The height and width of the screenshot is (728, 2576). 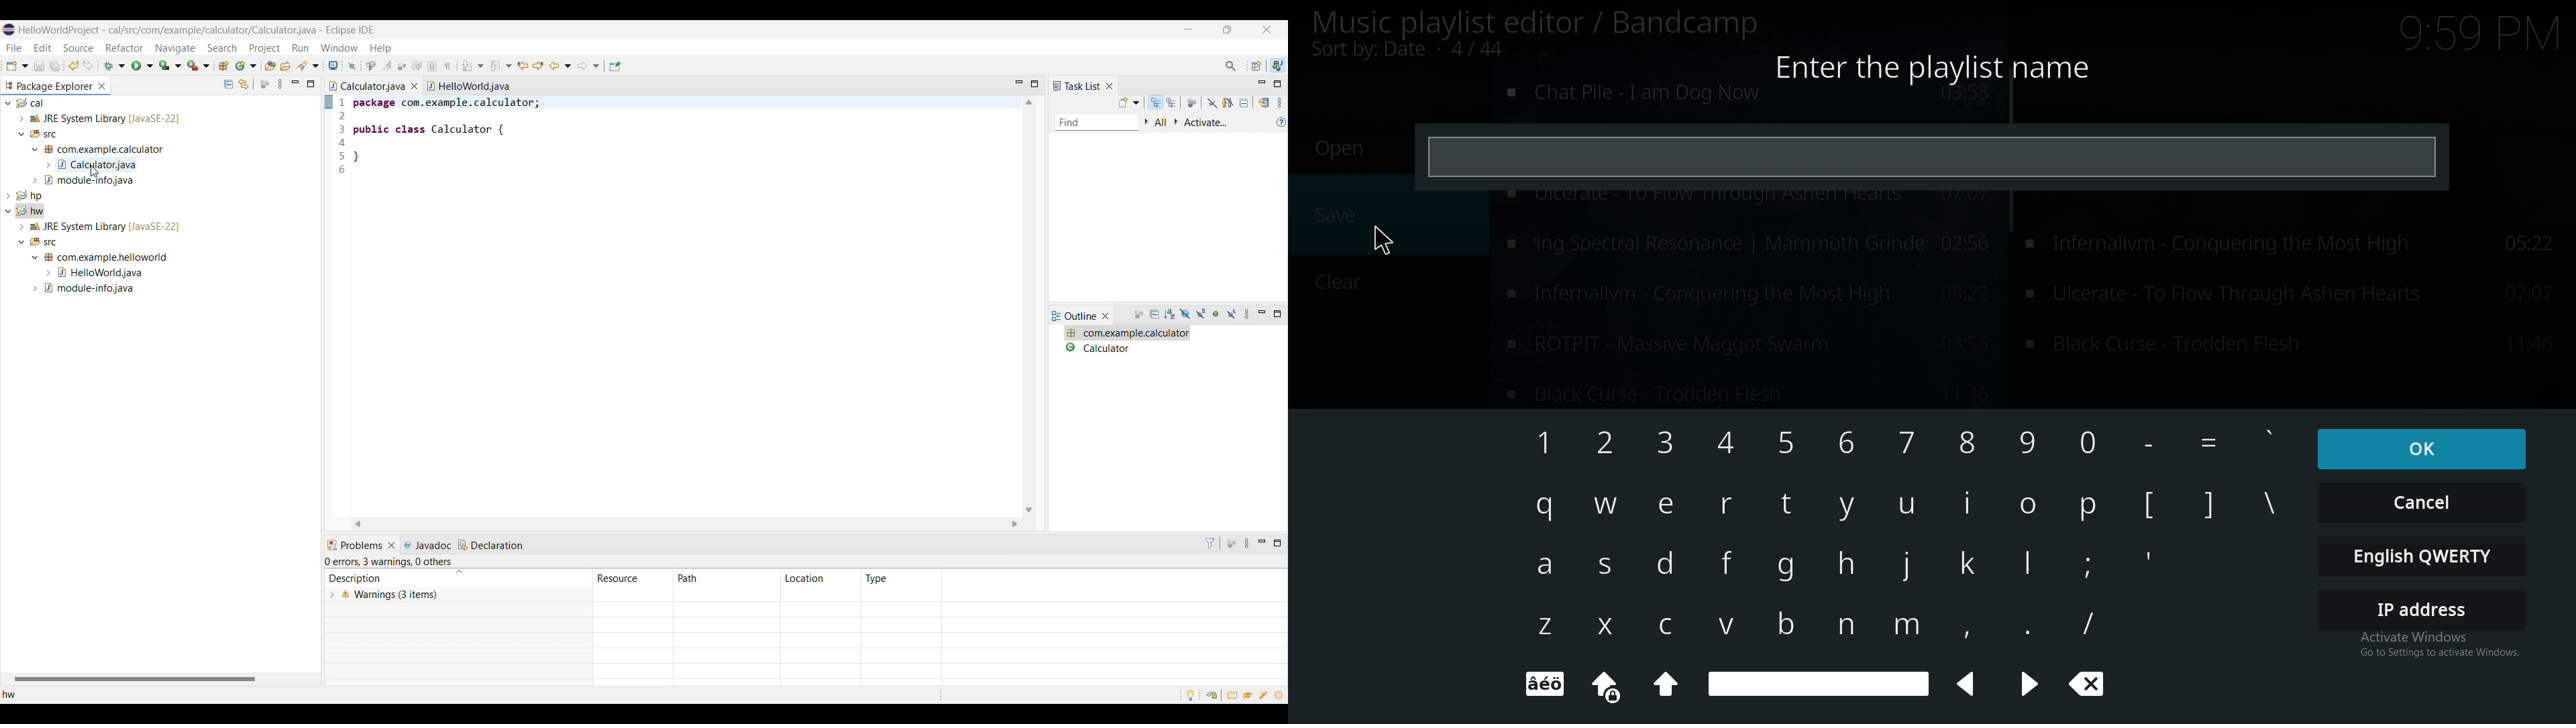 What do you see at coordinates (295, 84) in the screenshot?
I see `Minimize` at bounding box center [295, 84].